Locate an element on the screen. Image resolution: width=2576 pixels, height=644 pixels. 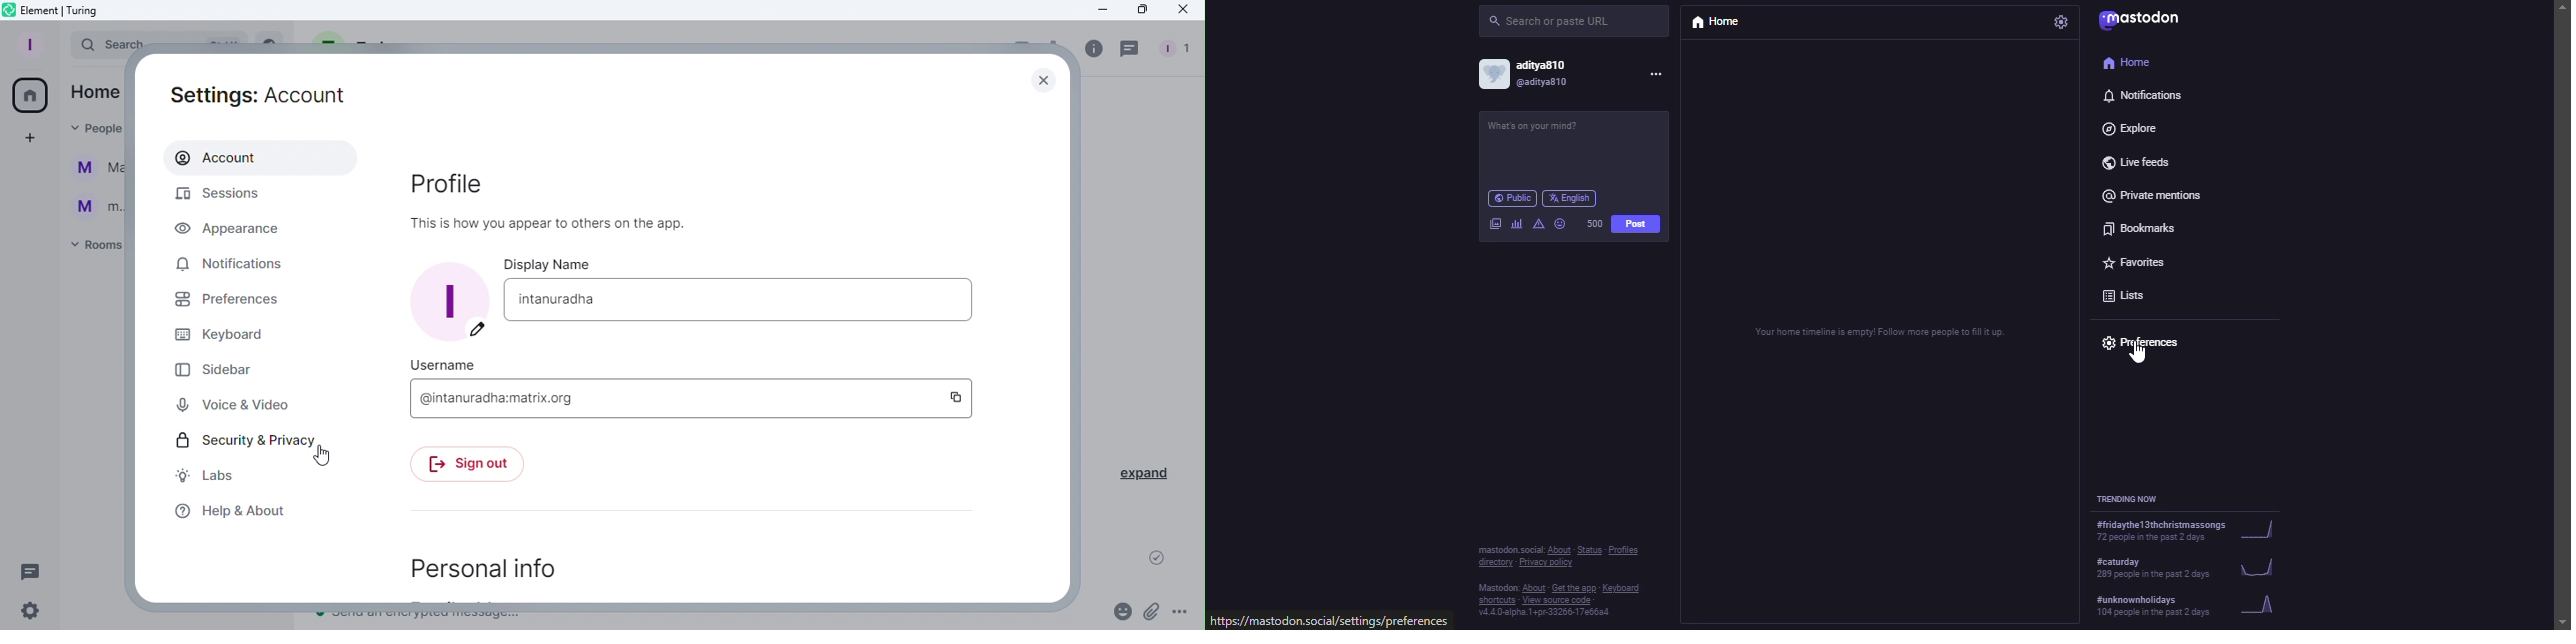
trending is located at coordinates (2182, 528).